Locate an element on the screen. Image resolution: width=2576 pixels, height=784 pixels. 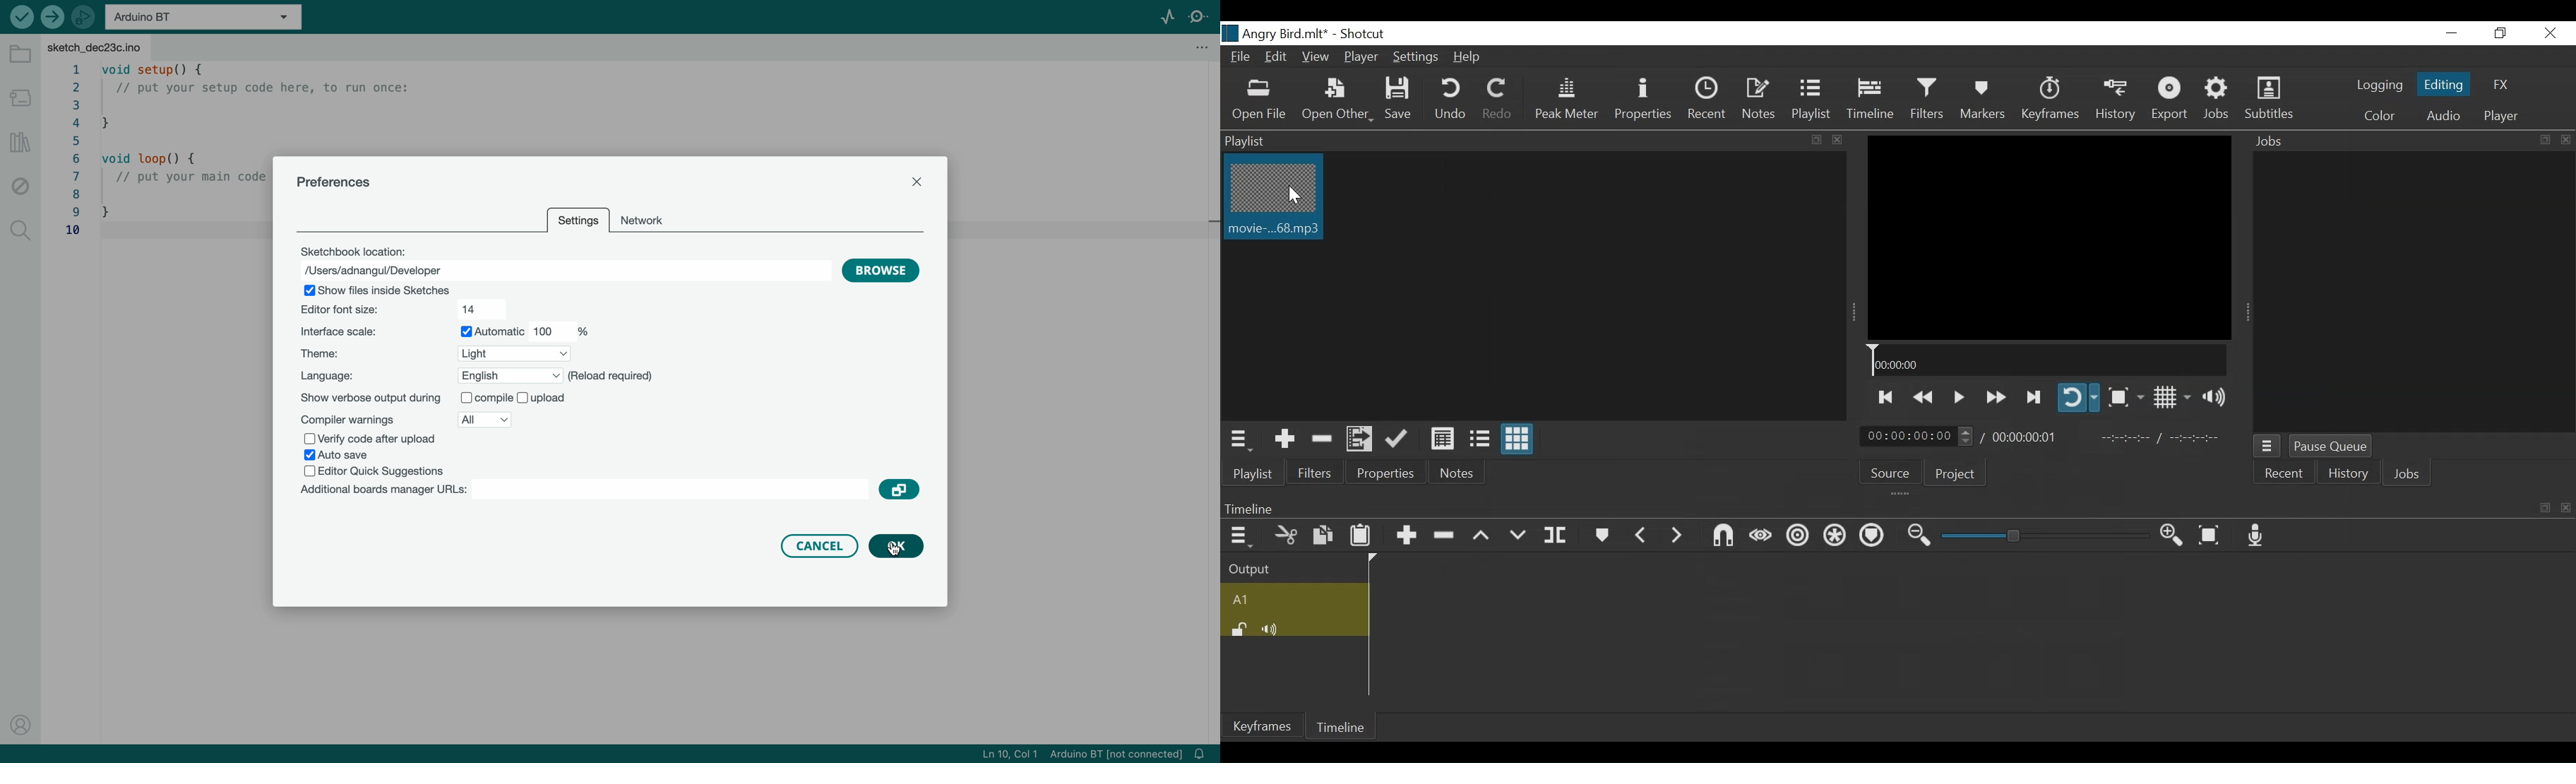
Settings is located at coordinates (1414, 57).